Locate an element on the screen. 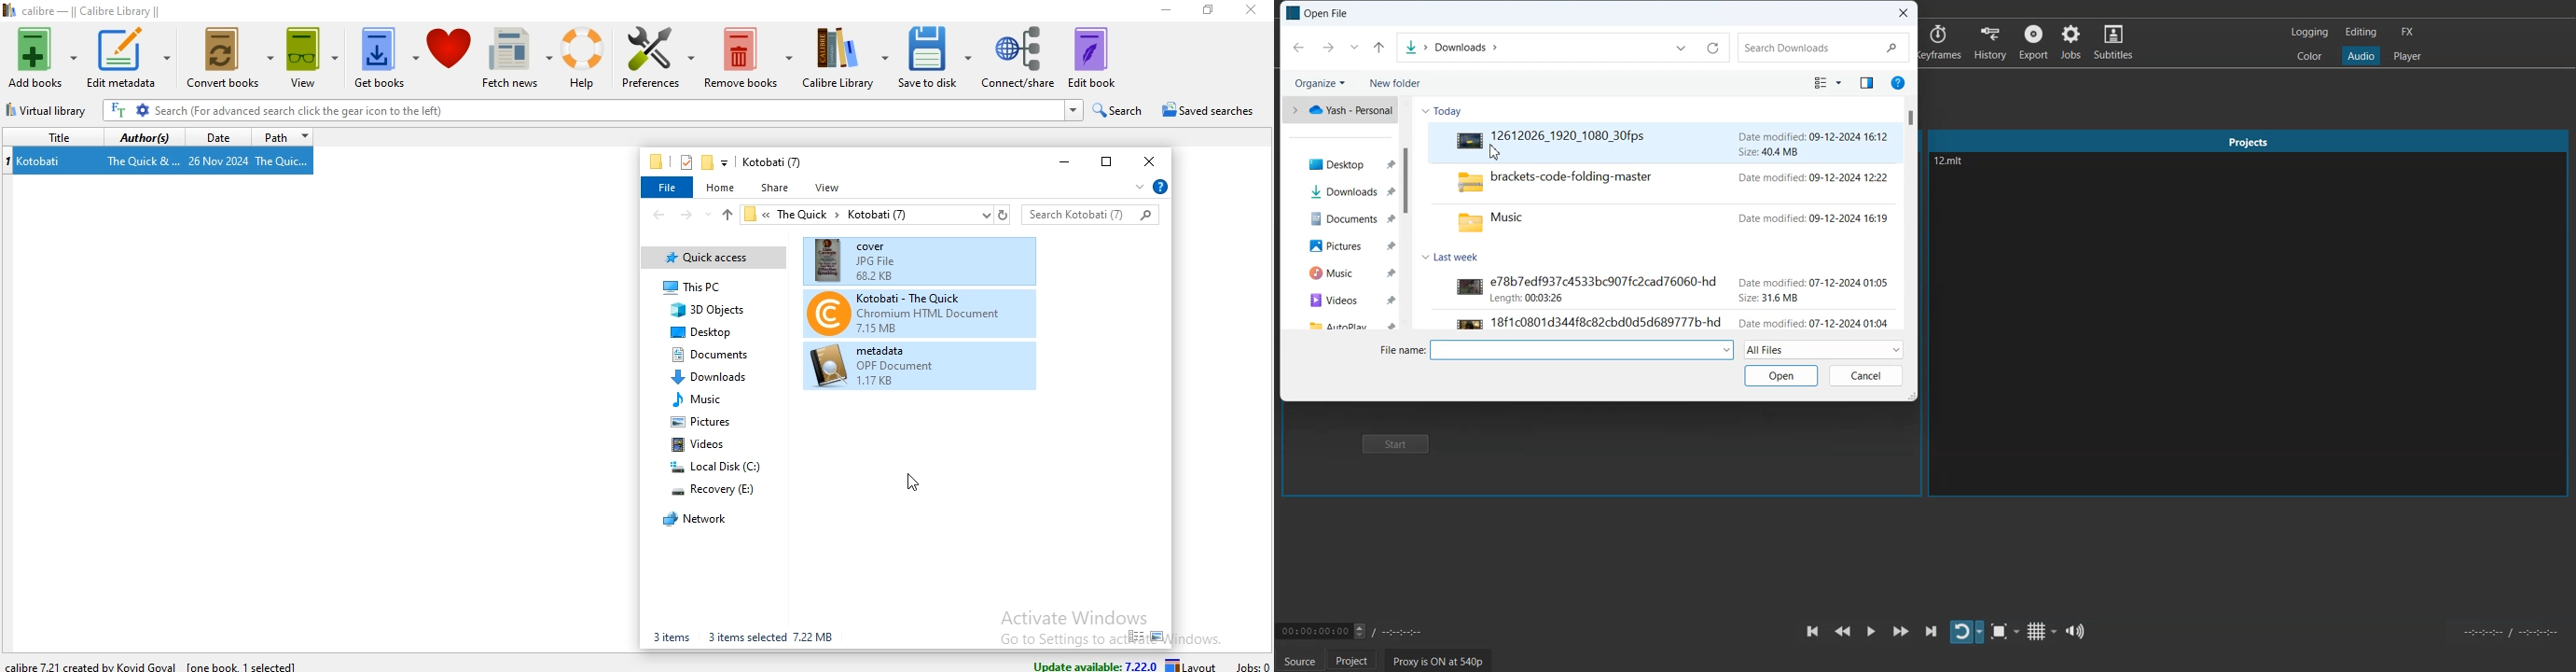 The width and height of the screenshot is (2576, 672). 26 Nov 2024 is located at coordinates (219, 161).